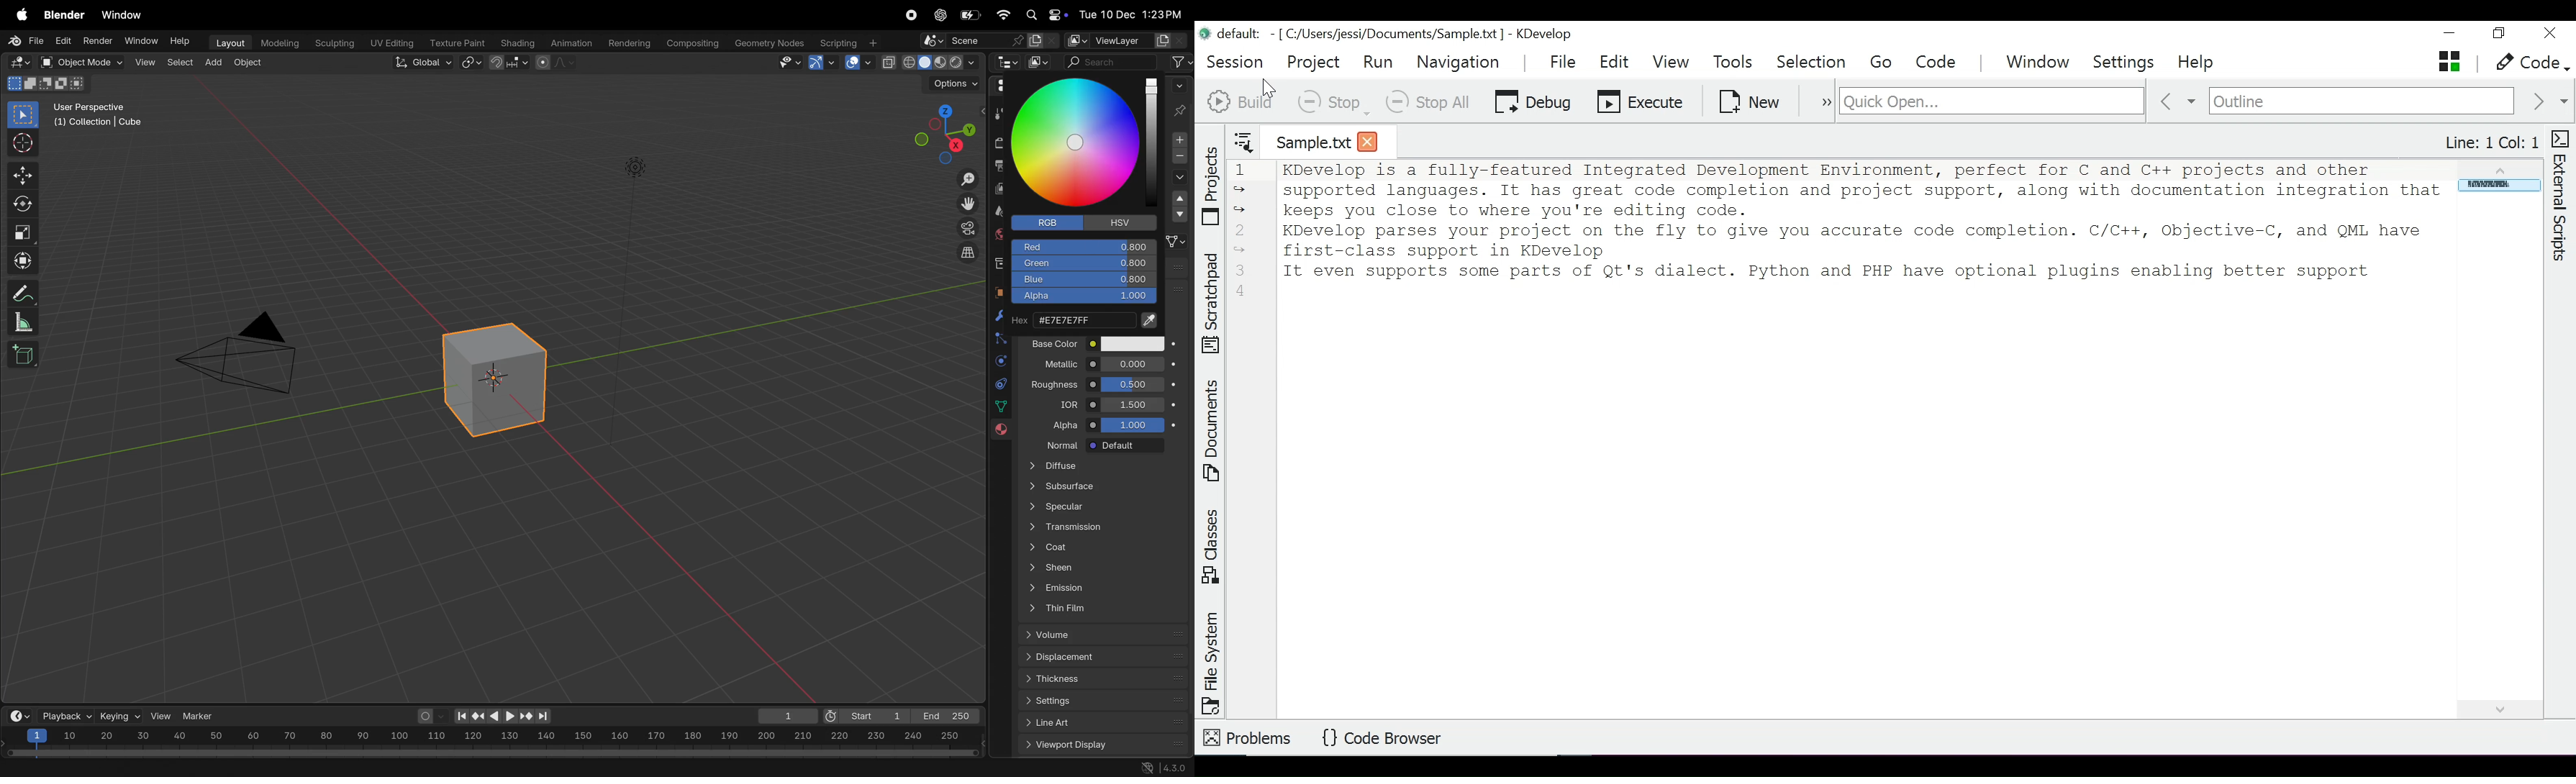 This screenshot has height=784, width=2576. I want to click on view, so click(162, 716).